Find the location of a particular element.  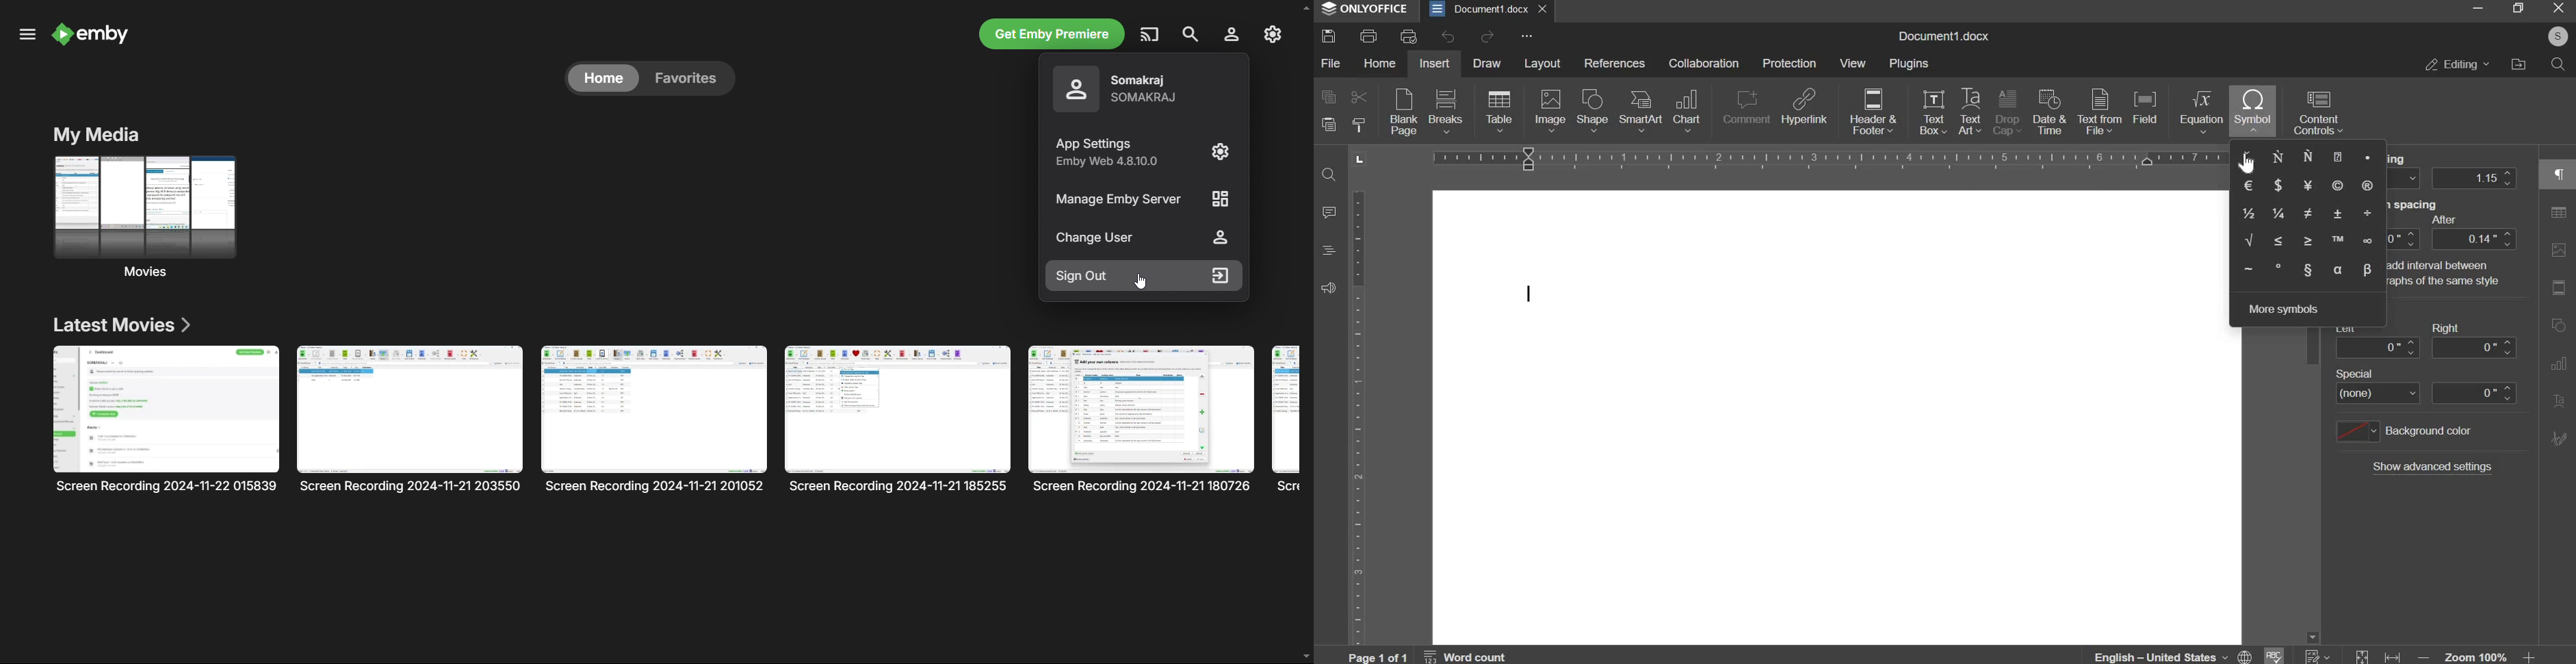

protection is located at coordinates (1789, 63).